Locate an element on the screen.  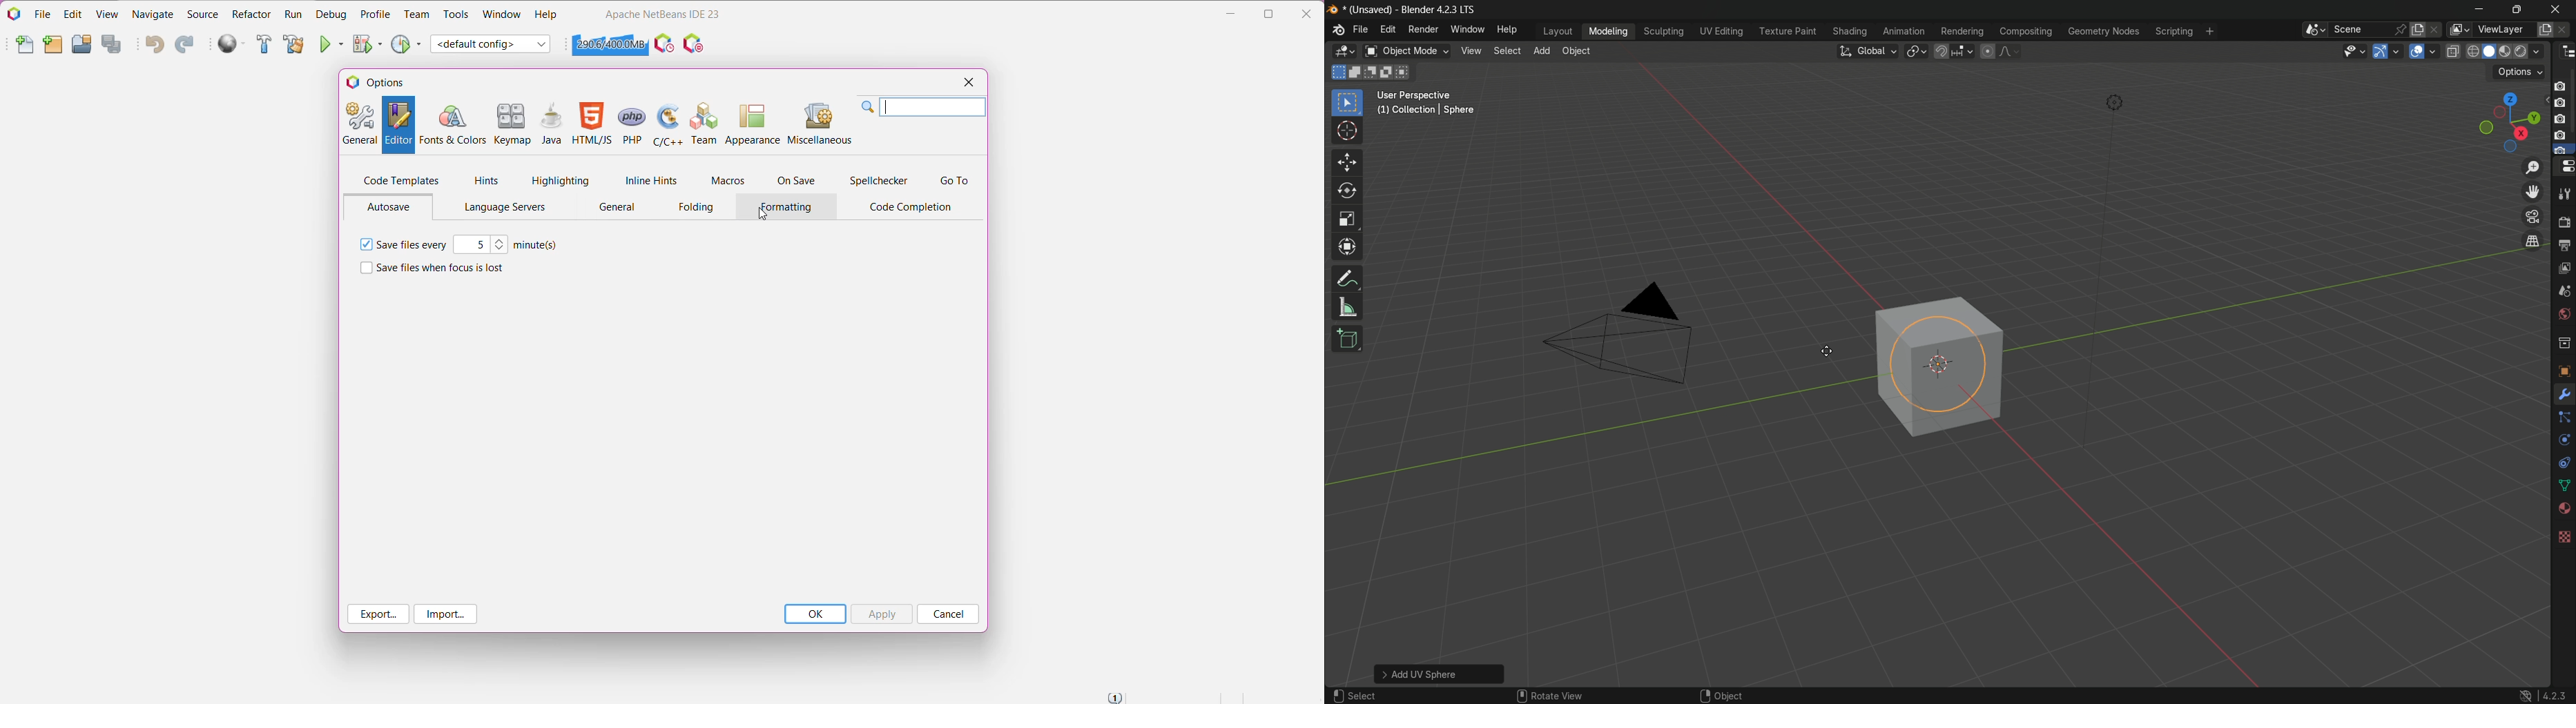
minimize is located at coordinates (2479, 10).